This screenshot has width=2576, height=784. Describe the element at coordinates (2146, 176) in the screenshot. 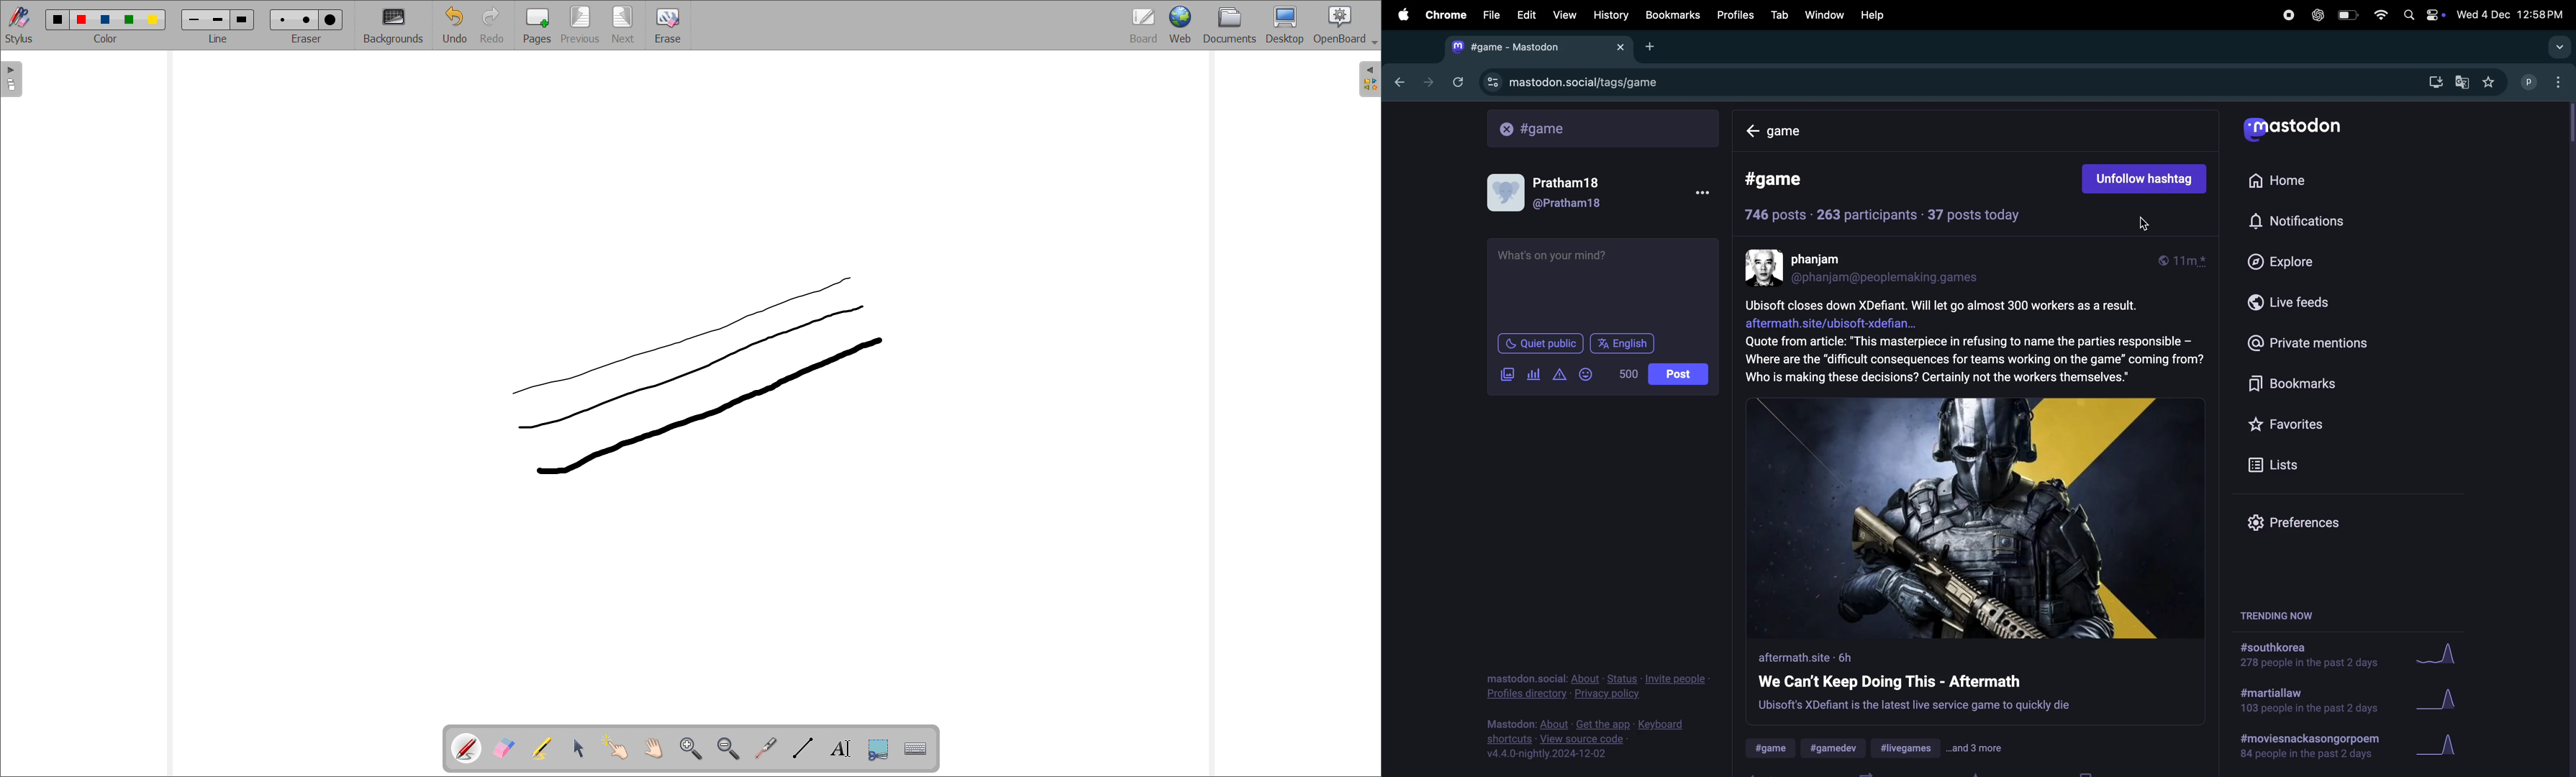

I see `unfollow hashtag` at that location.